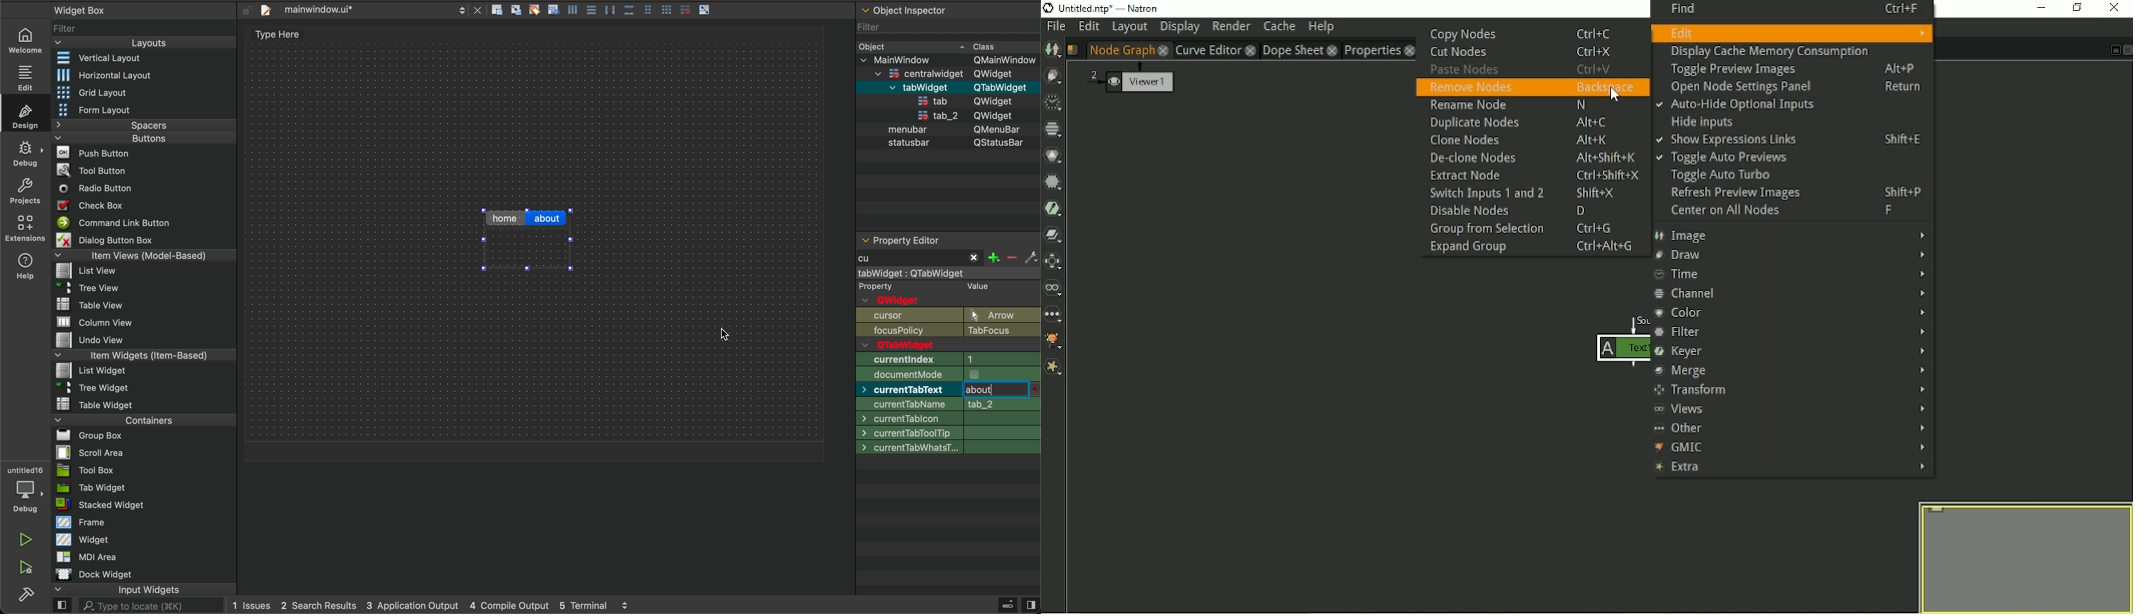 The width and height of the screenshot is (2156, 616). What do you see at coordinates (924, 259) in the screenshot?
I see `start typing` at bounding box center [924, 259].